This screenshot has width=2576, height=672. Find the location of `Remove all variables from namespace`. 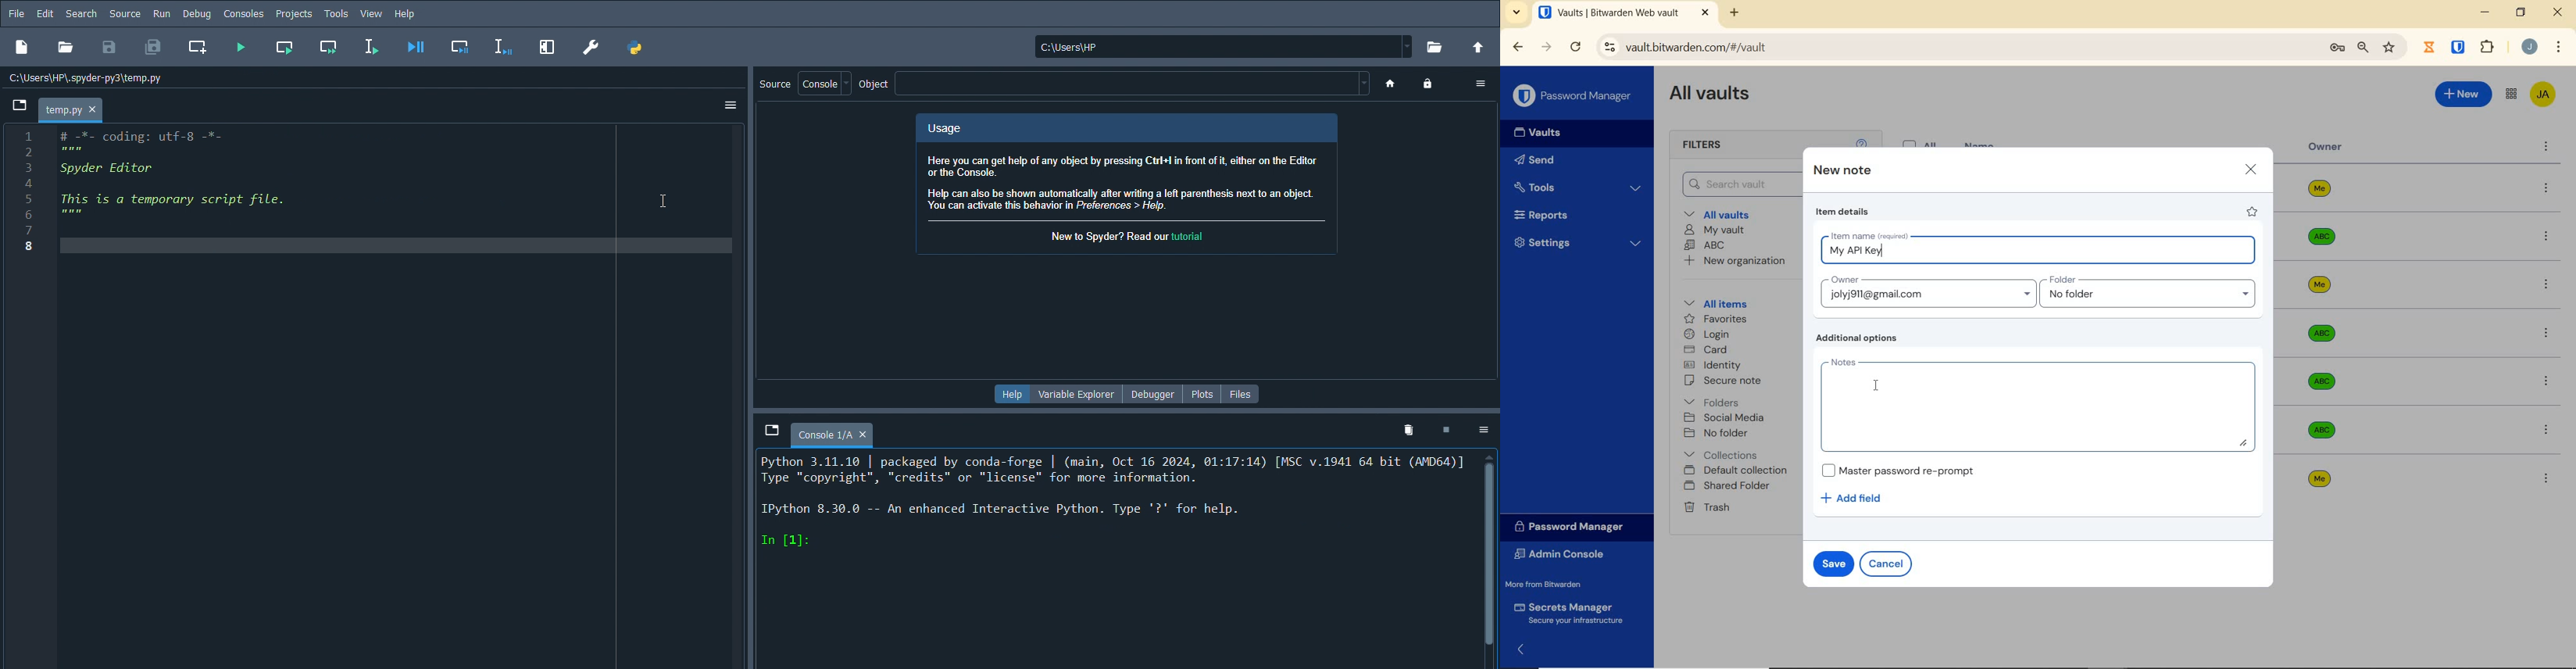

Remove all variables from namespace is located at coordinates (1407, 430).